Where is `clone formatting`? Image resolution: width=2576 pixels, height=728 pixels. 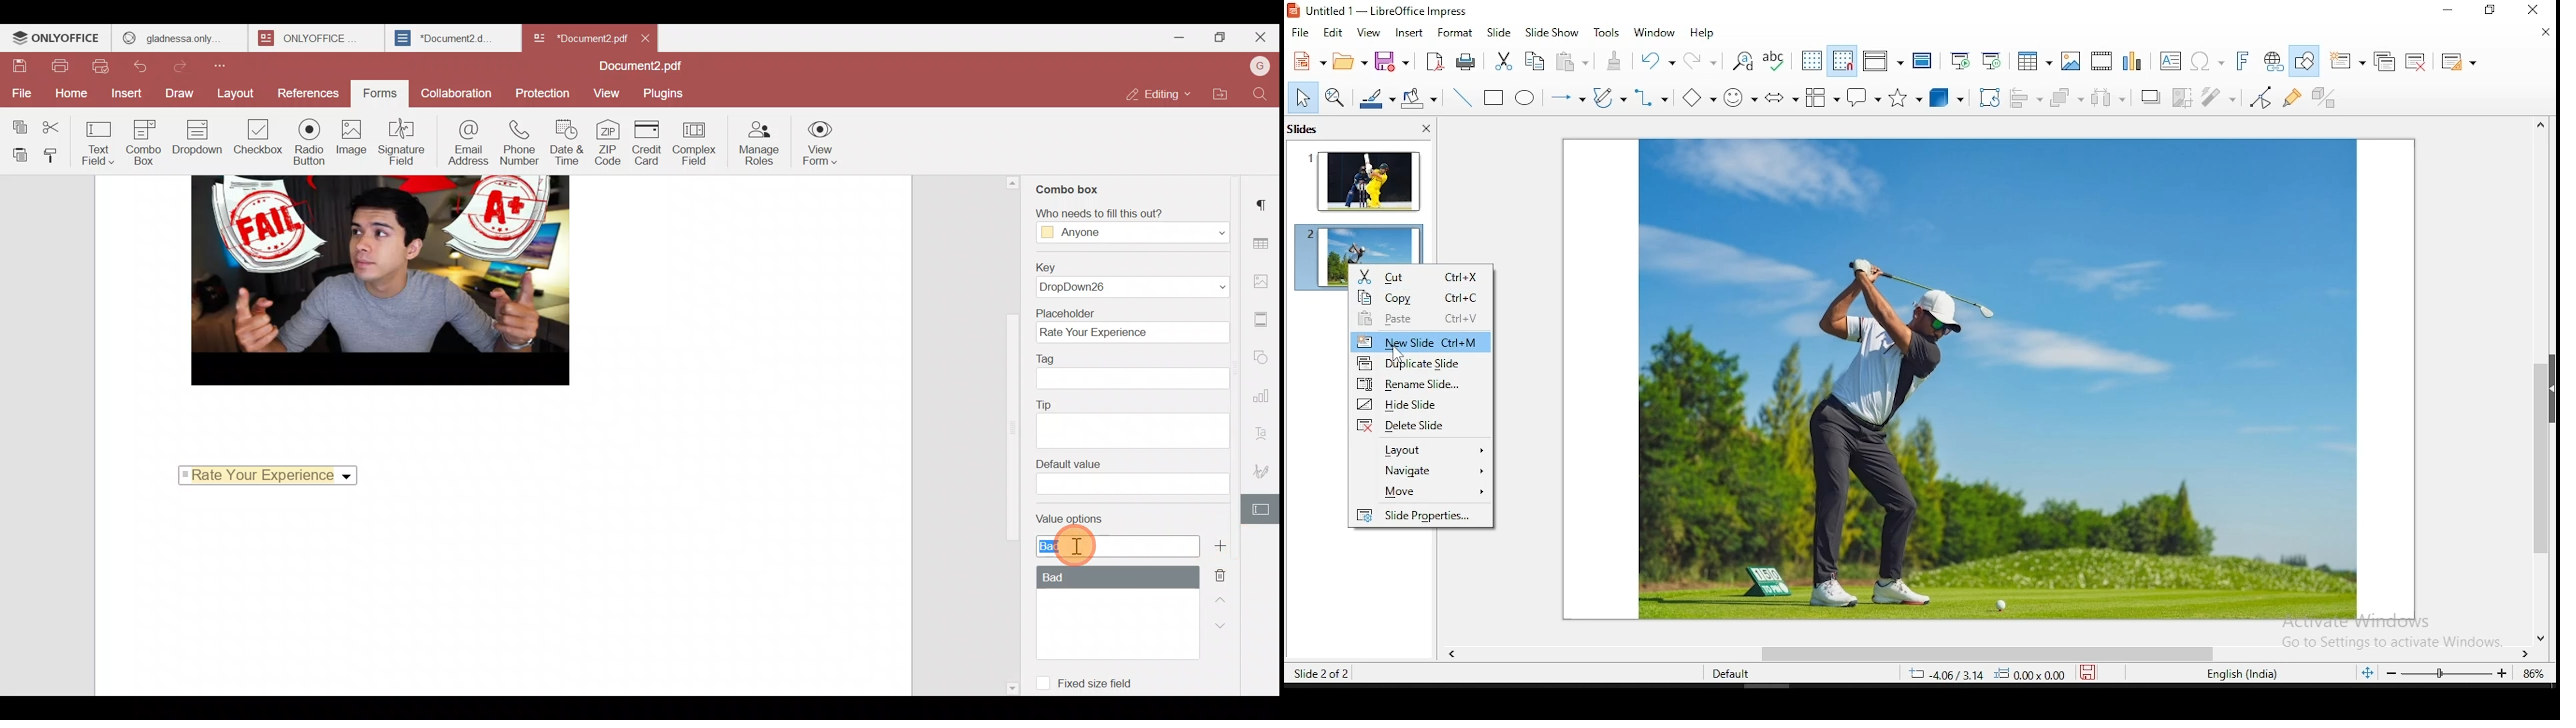 clone formatting is located at coordinates (1613, 61).